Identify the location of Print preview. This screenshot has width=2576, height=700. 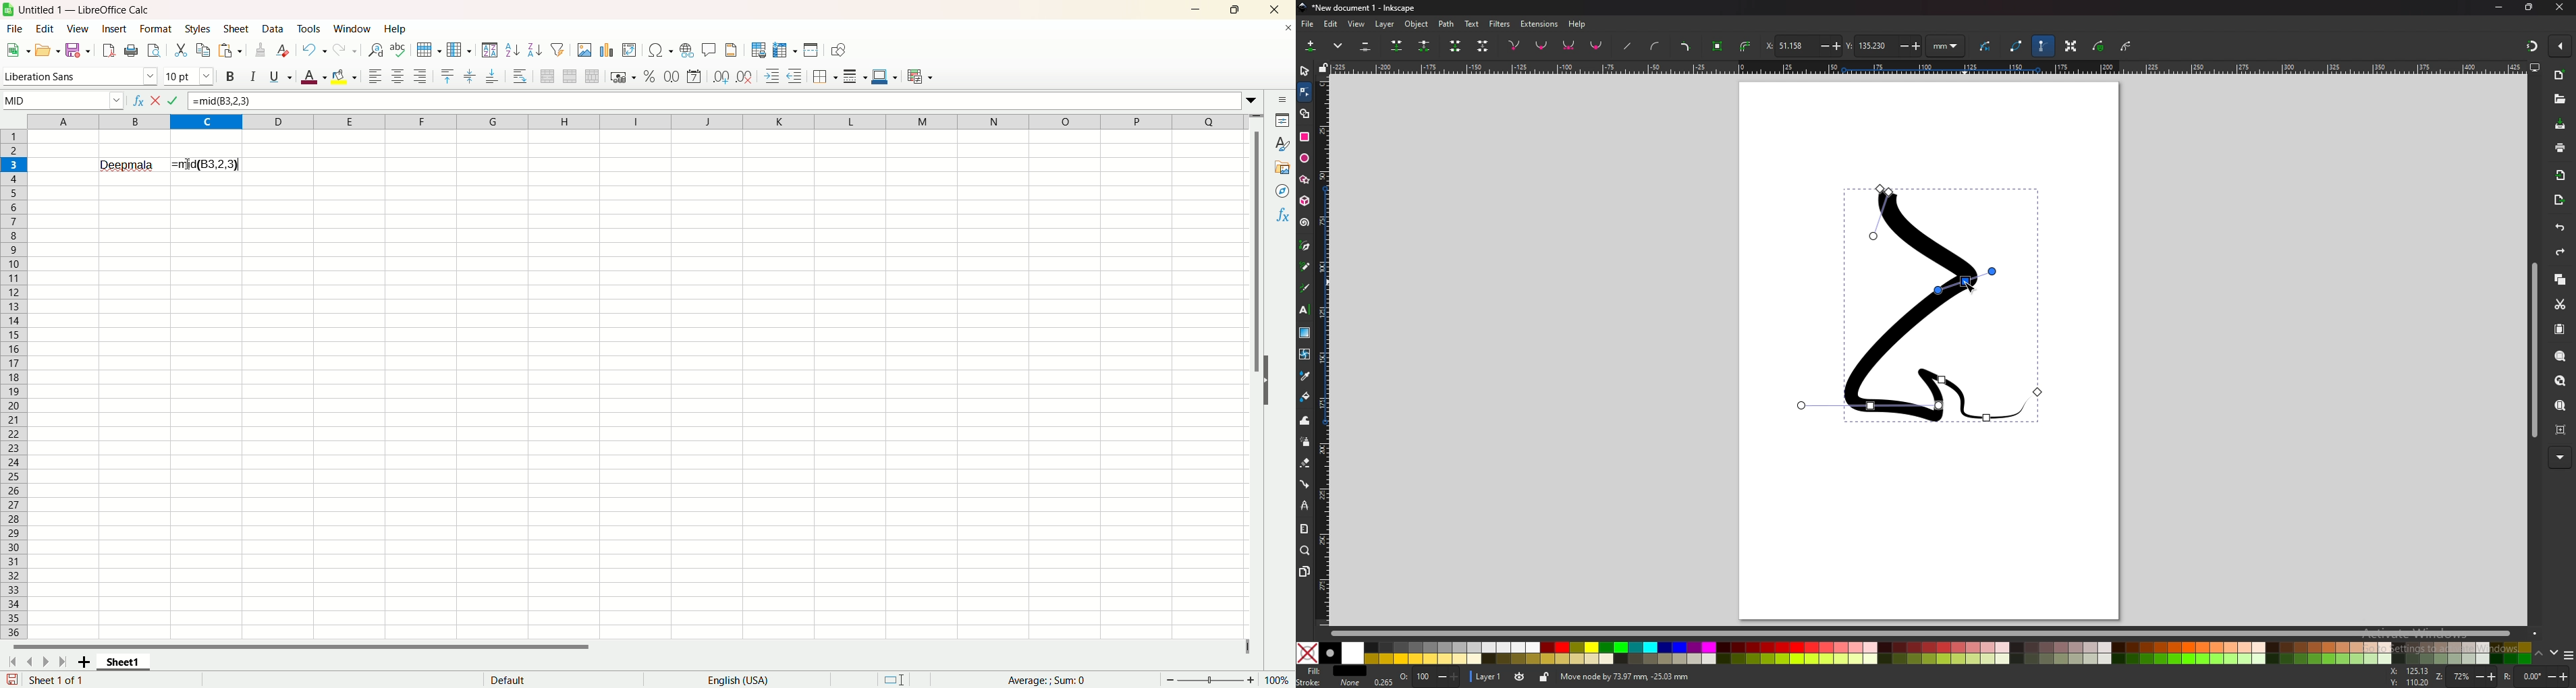
(153, 51).